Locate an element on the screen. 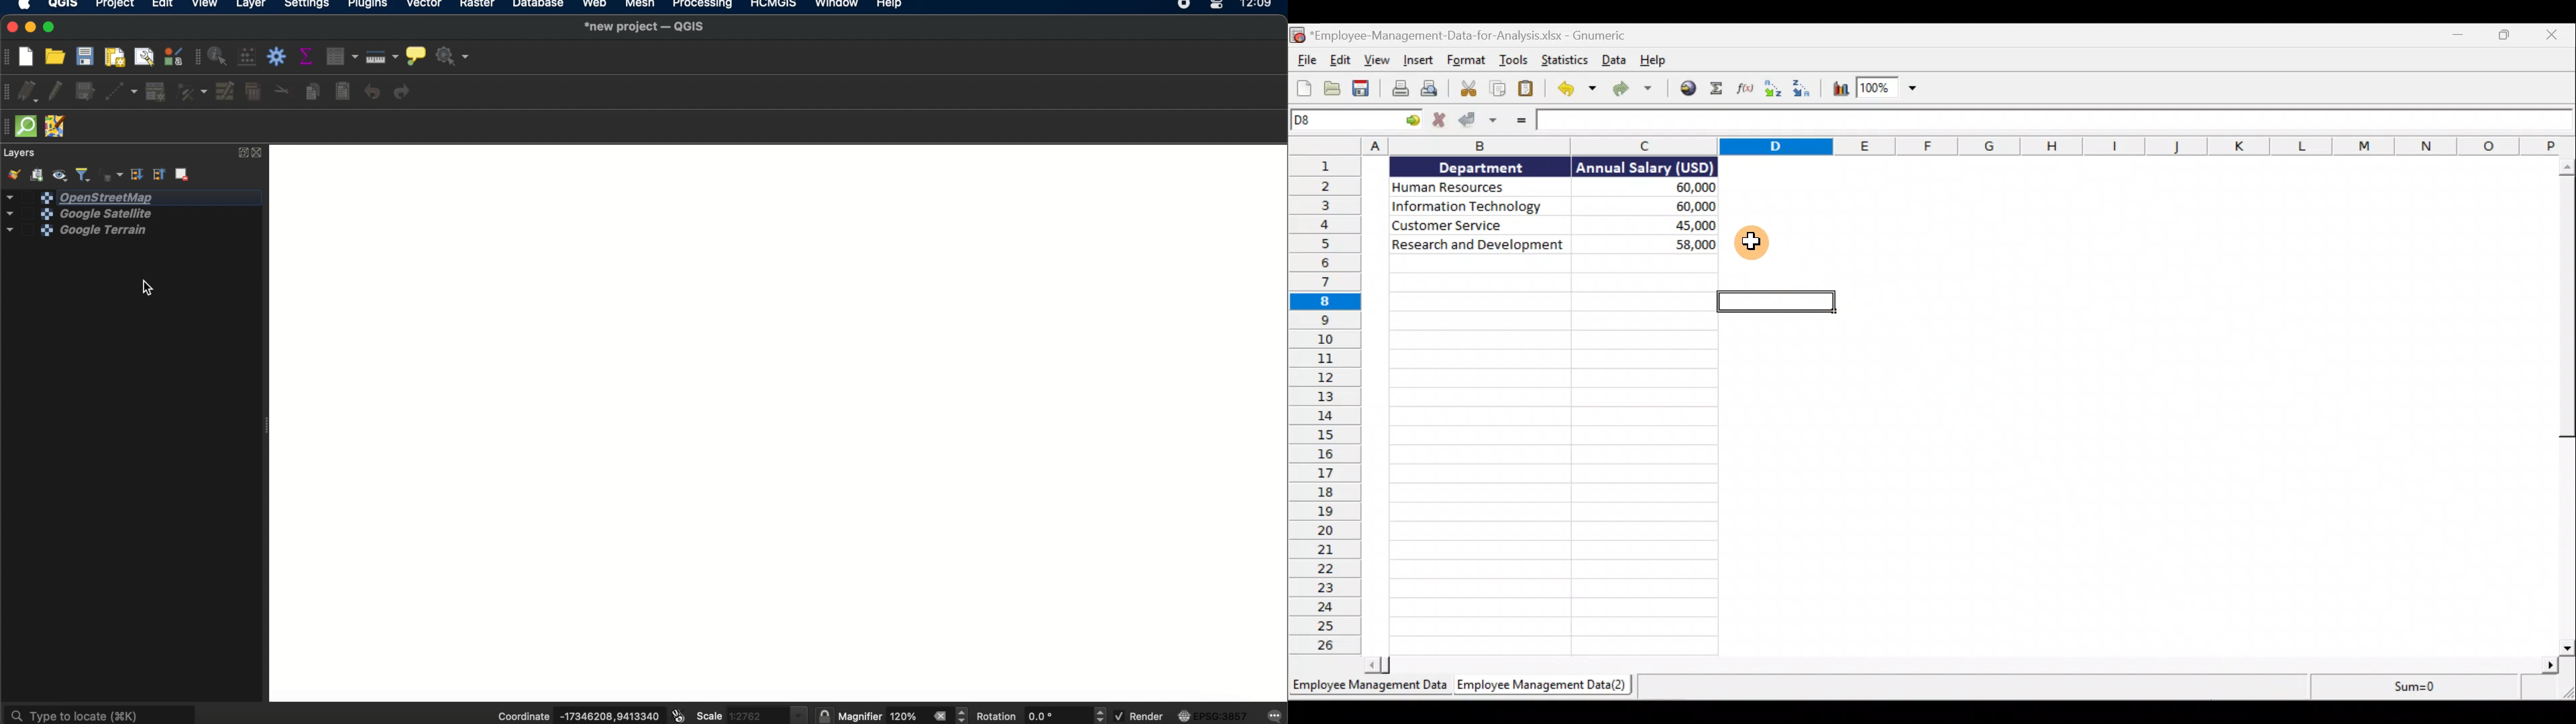 This screenshot has width=2576, height=728. Data is located at coordinates (1560, 207).